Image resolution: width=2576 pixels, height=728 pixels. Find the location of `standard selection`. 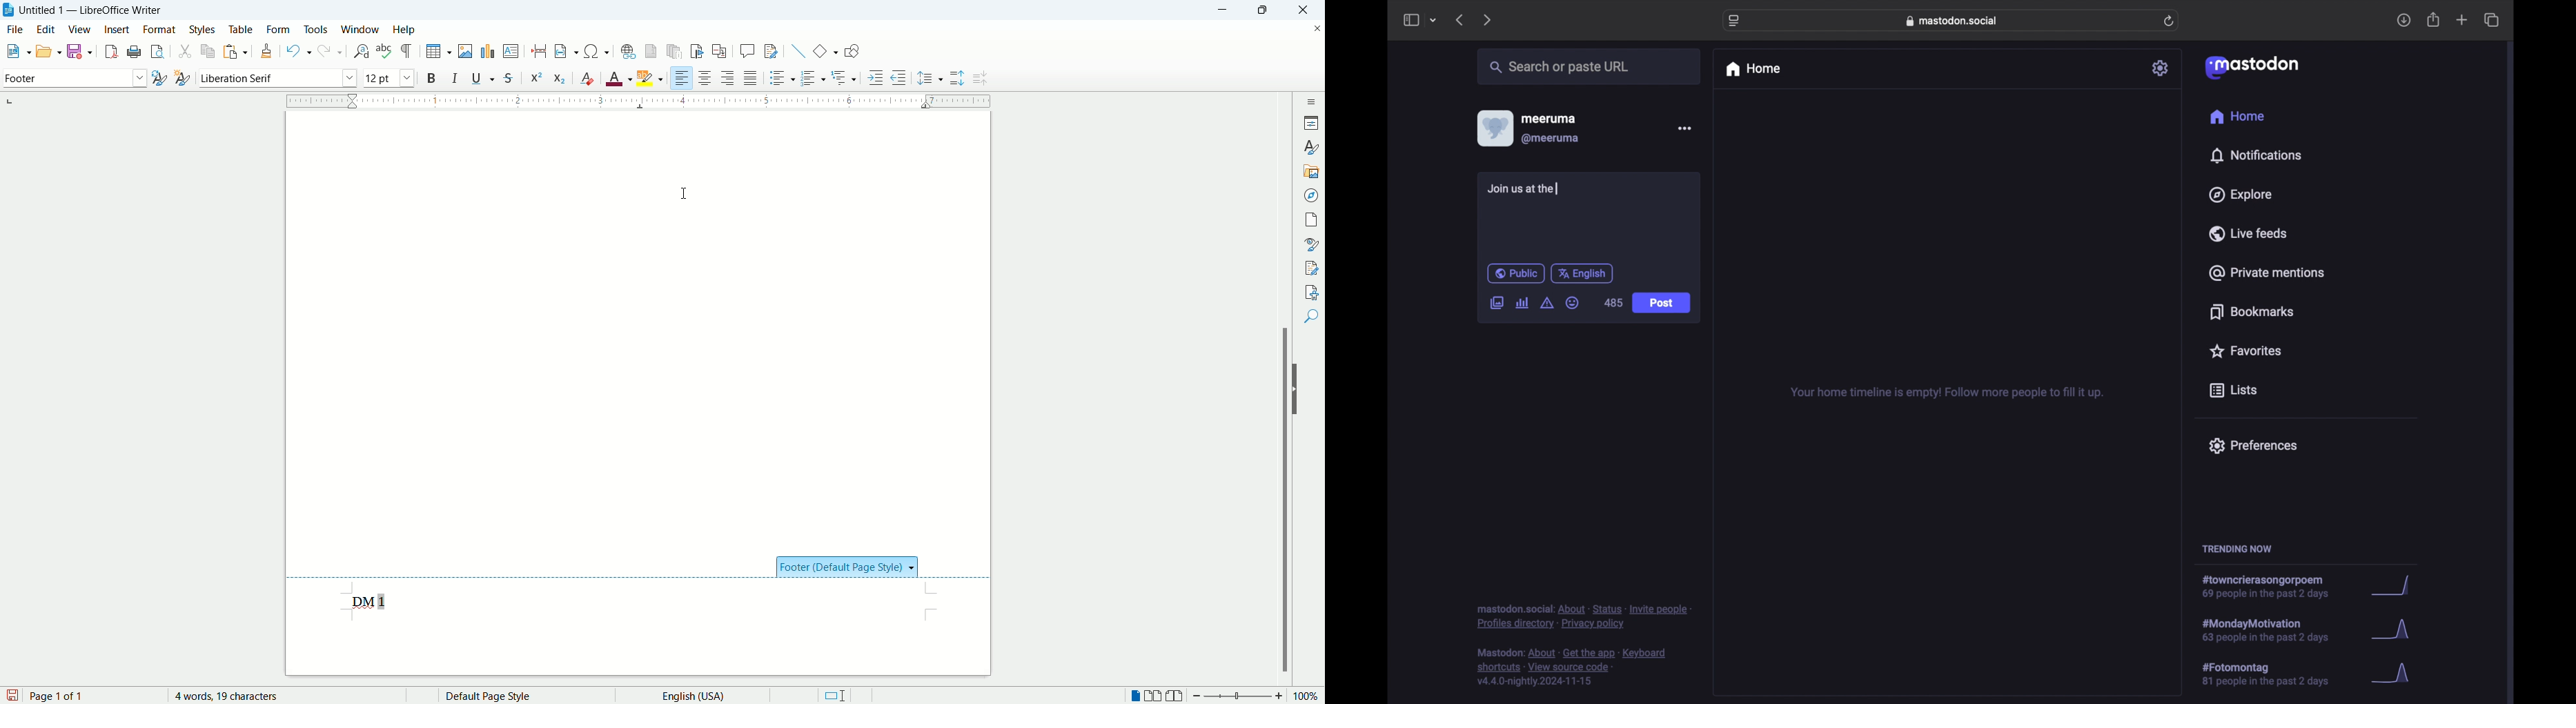

standard selection is located at coordinates (834, 696).